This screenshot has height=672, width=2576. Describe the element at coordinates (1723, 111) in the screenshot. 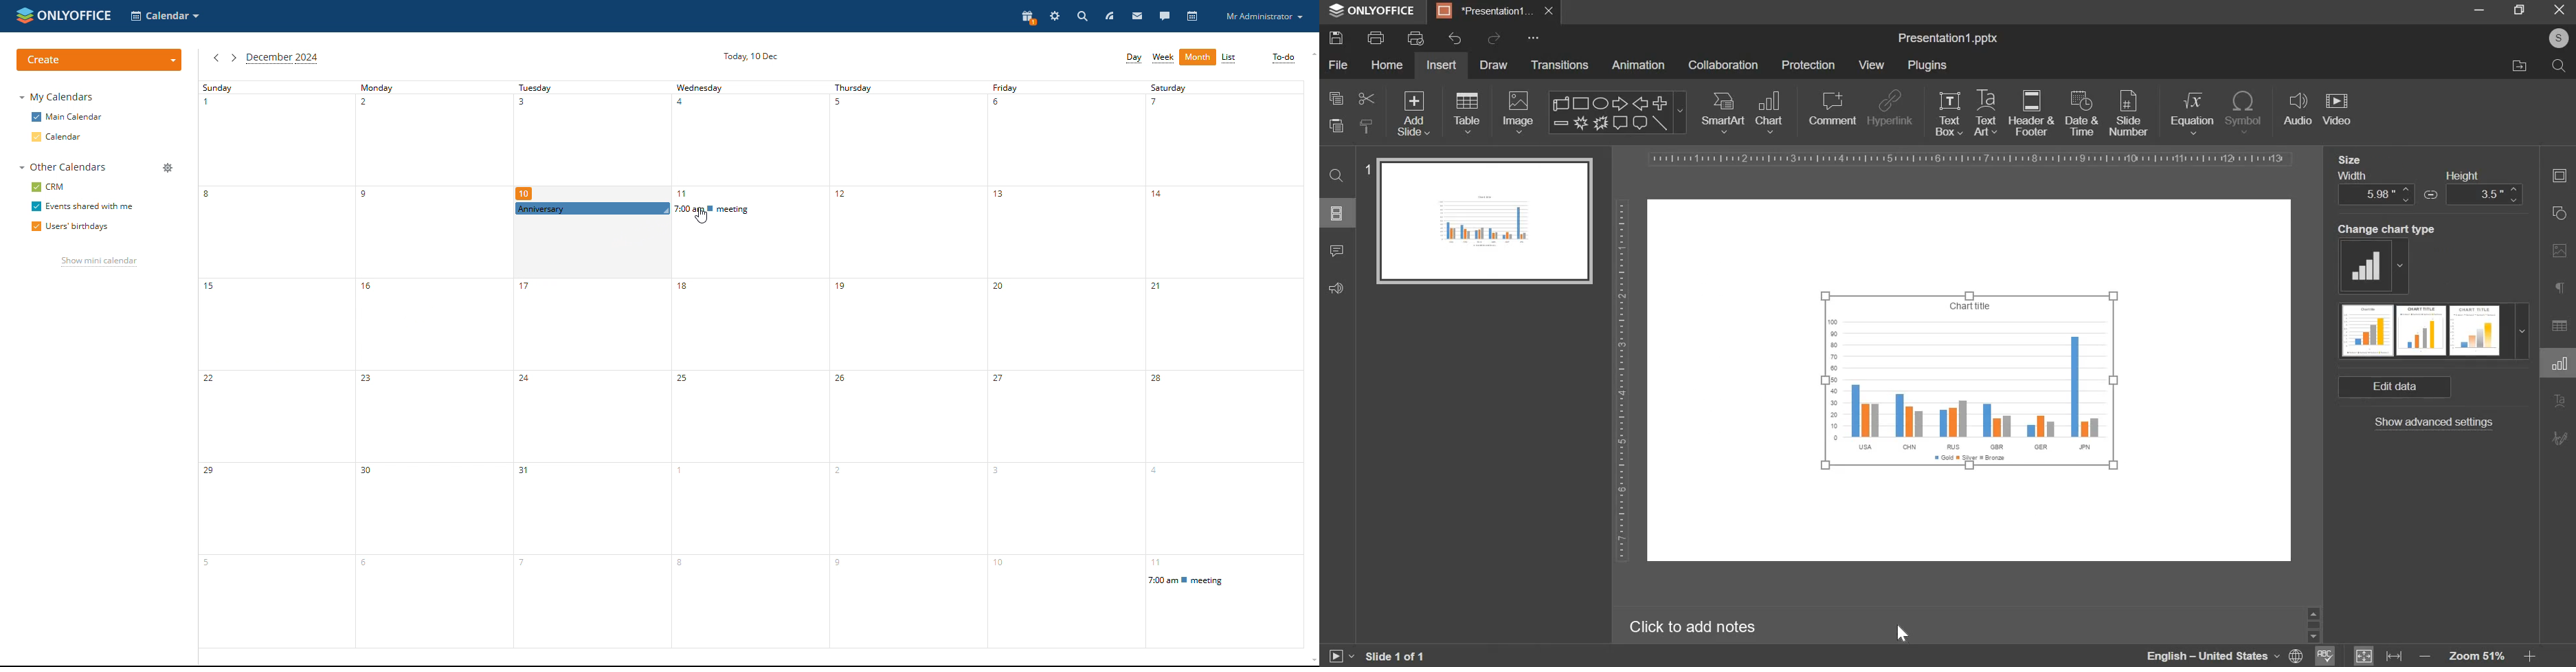

I see `smartart` at that location.